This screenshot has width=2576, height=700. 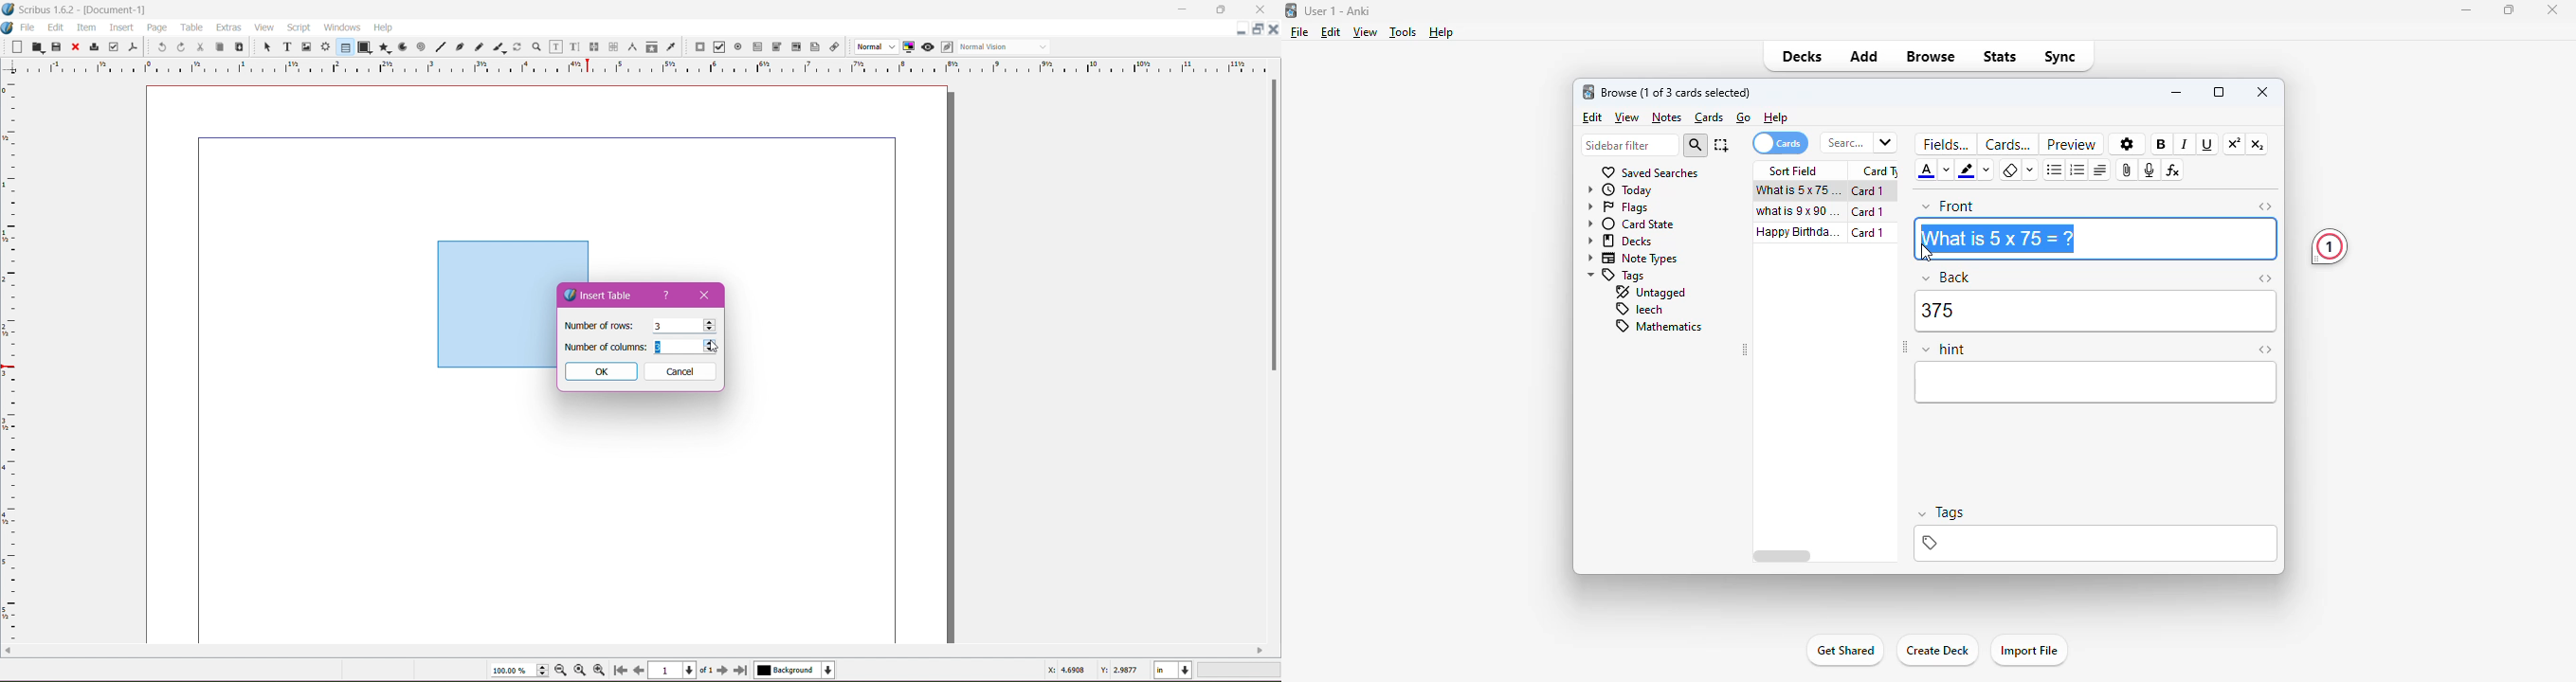 I want to click on unordered list, so click(x=2054, y=170).